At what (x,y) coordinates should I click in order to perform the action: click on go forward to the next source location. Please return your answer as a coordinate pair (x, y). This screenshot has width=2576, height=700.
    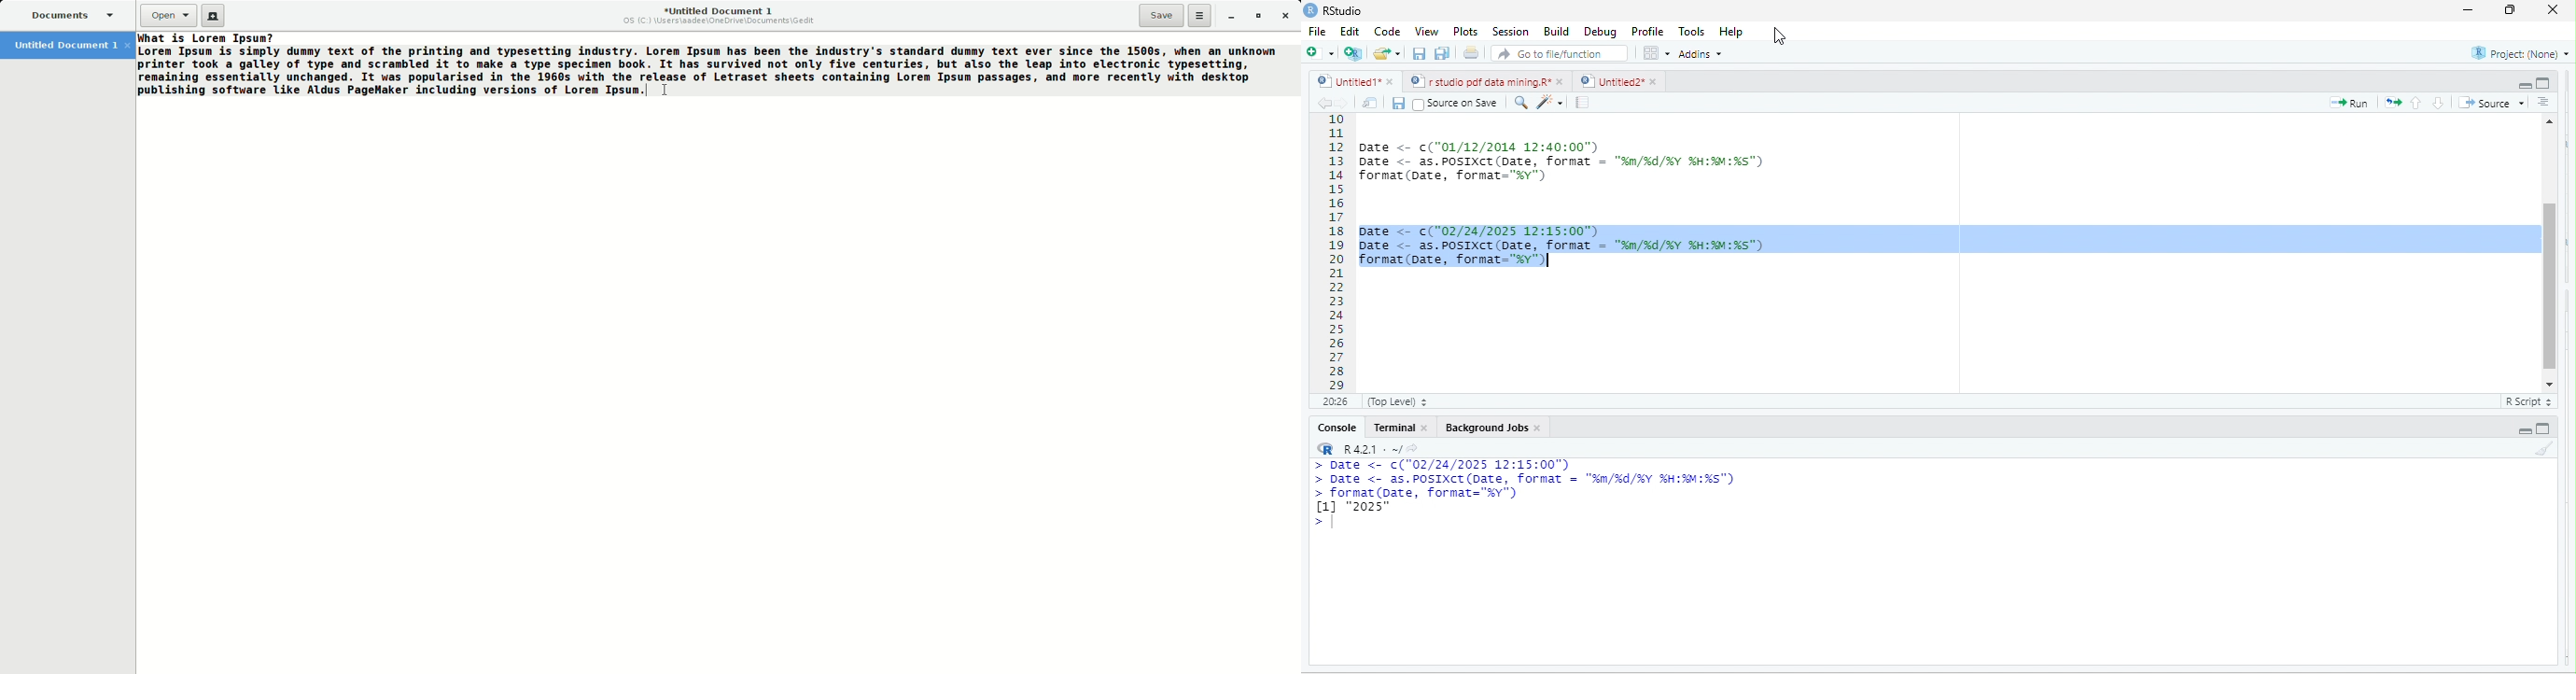
    Looking at the image, I should click on (1345, 104).